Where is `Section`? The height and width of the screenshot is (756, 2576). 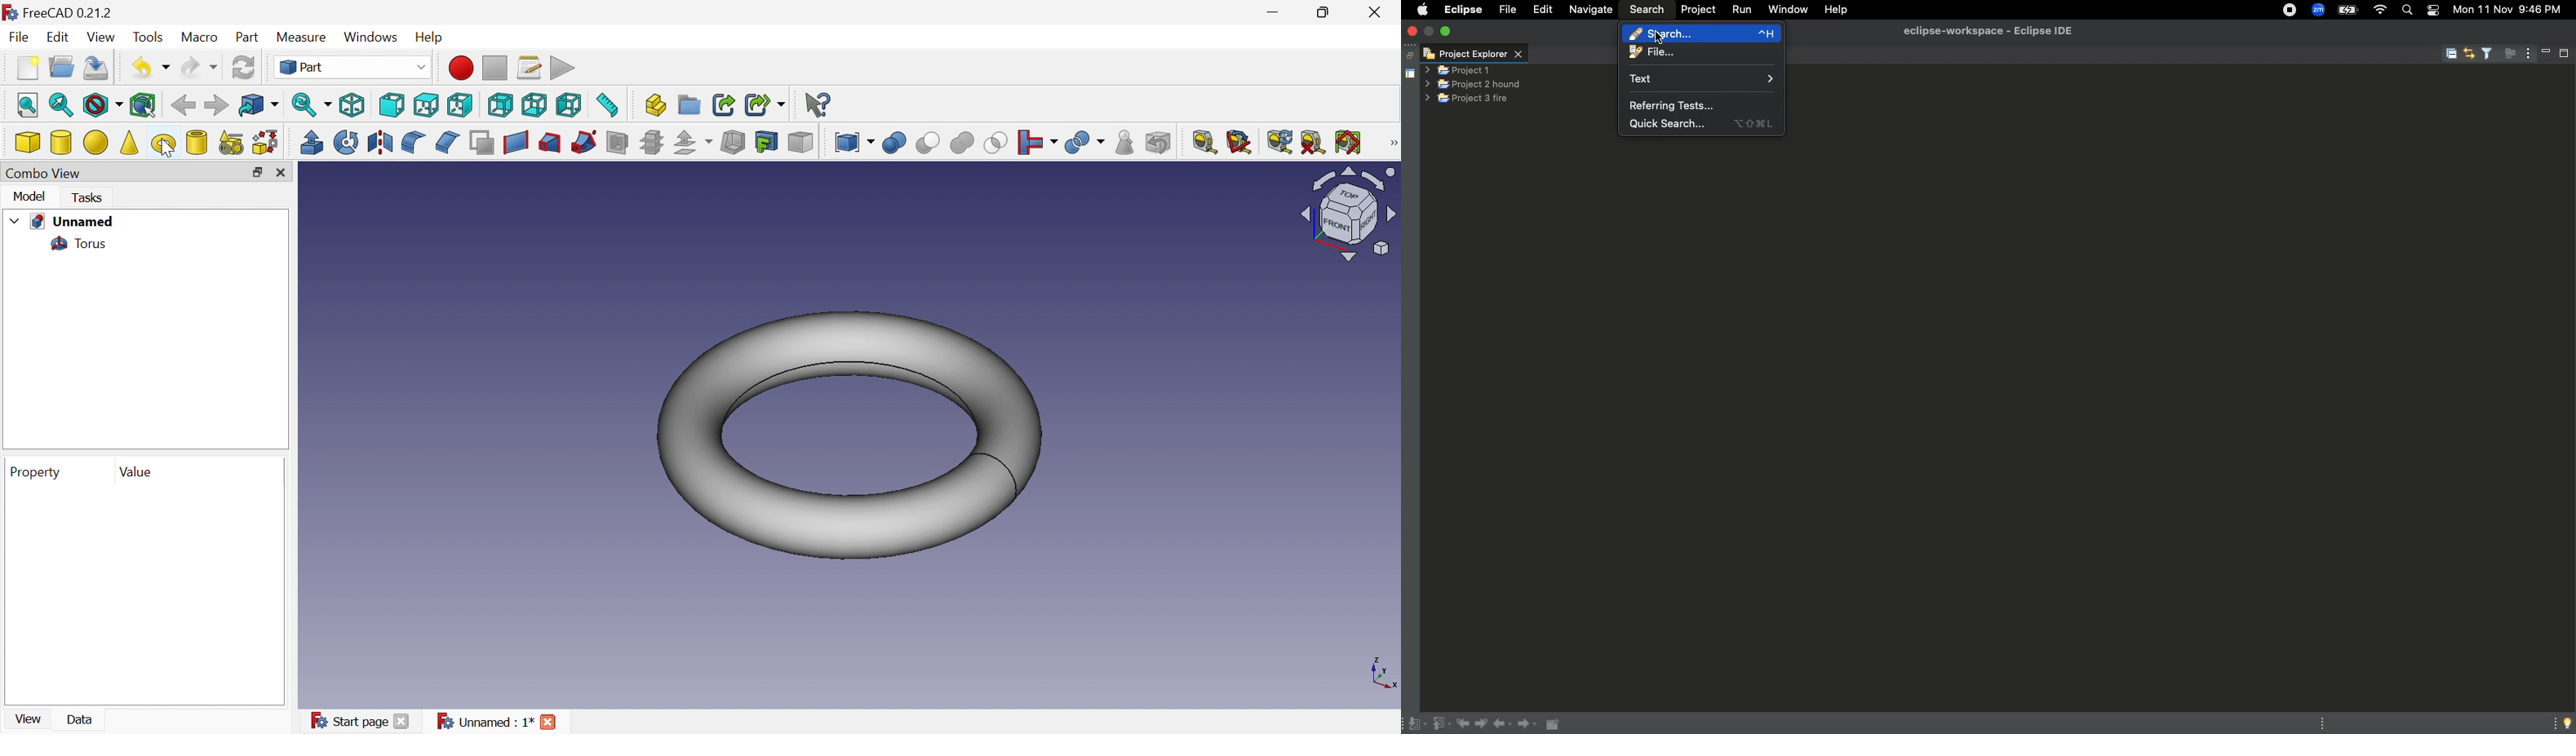 Section is located at coordinates (617, 141).